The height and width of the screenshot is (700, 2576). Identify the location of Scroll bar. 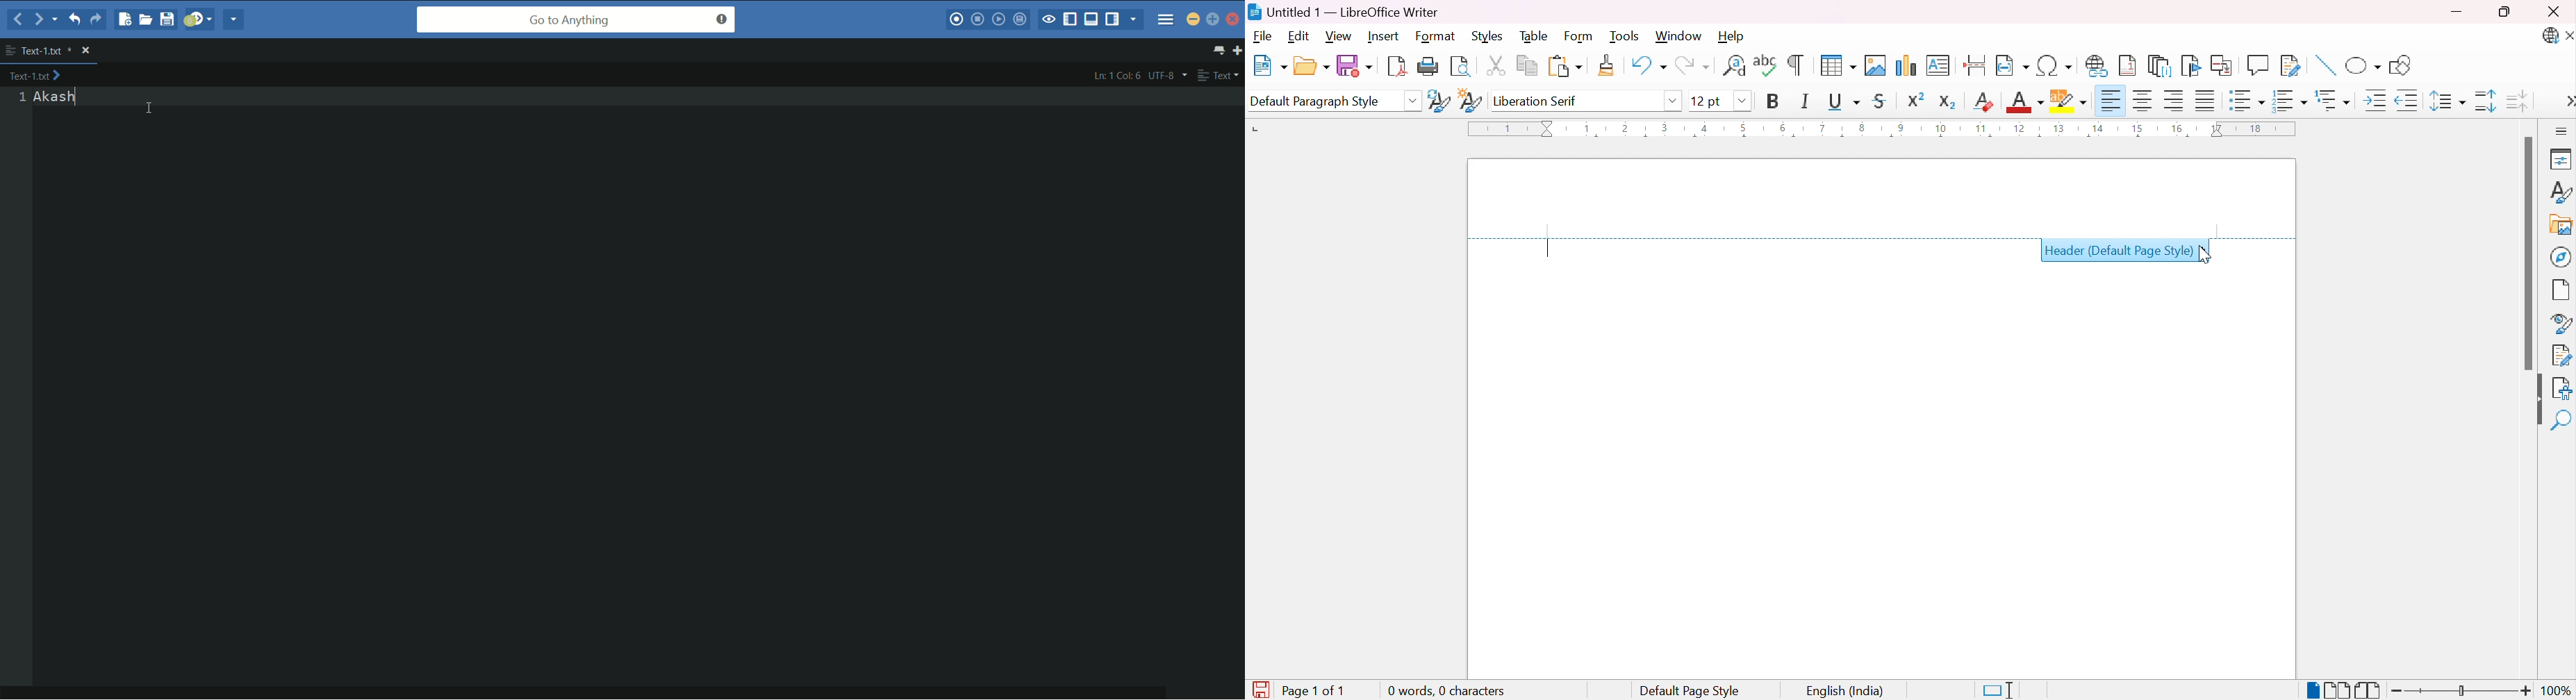
(2529, 252).